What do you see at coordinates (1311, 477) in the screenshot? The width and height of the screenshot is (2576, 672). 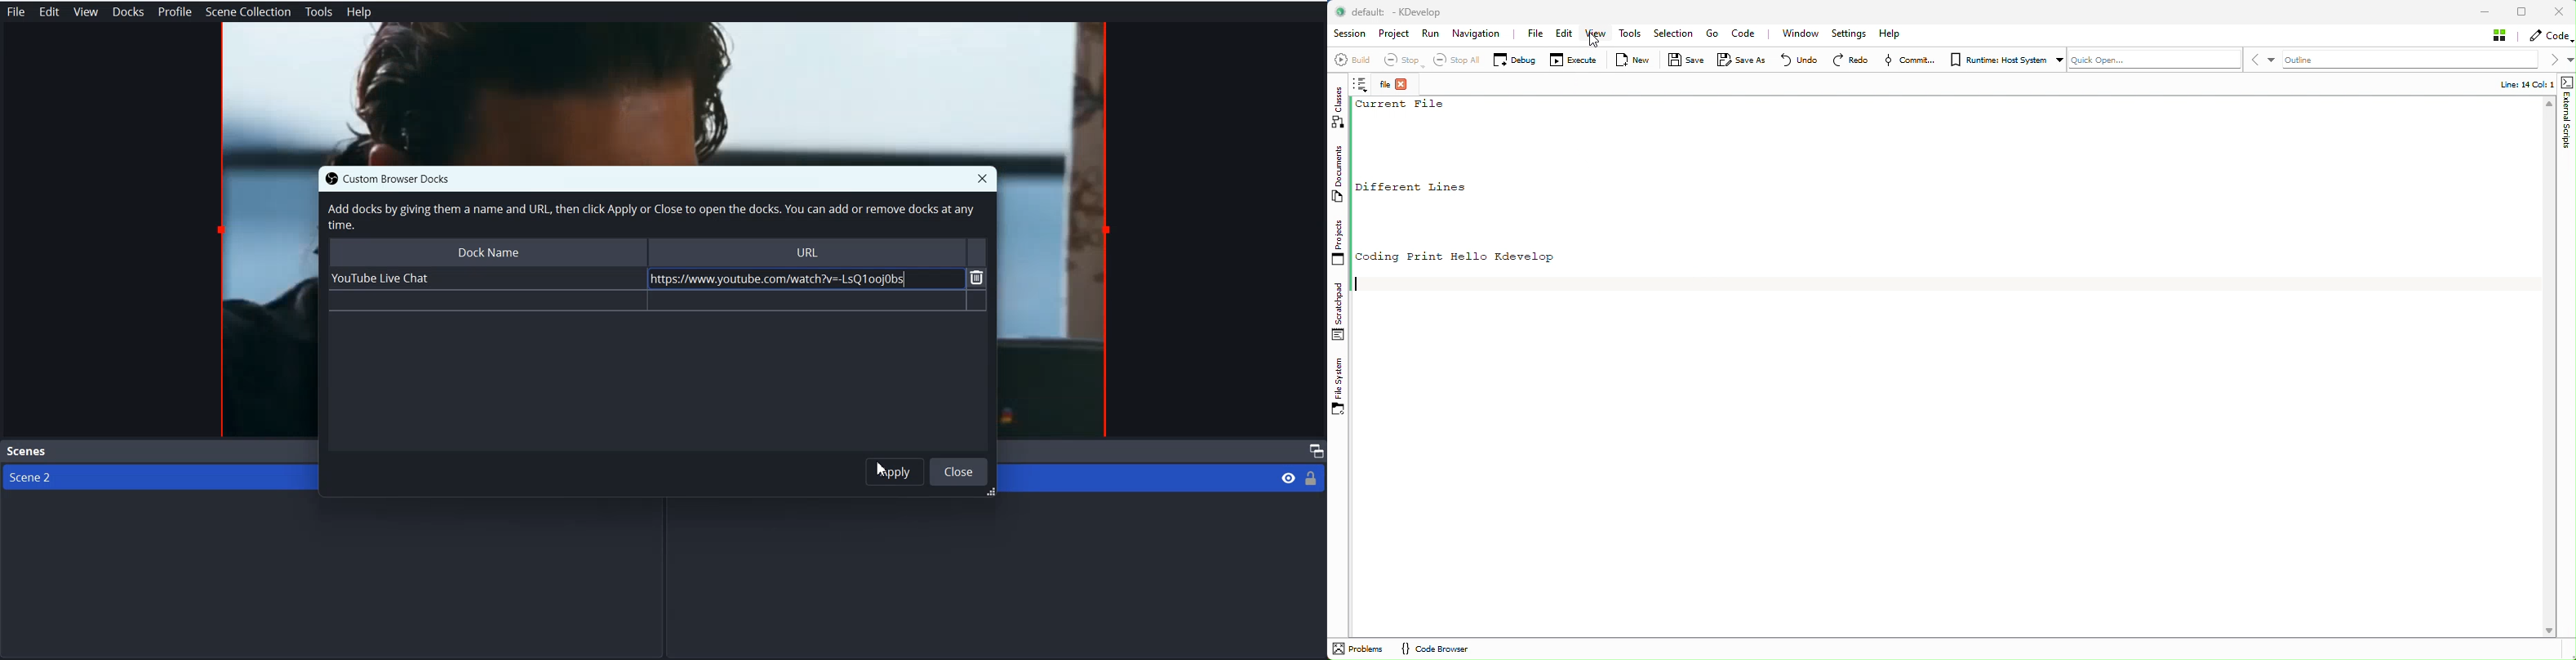 I see `Lock/ Unlock` at bounding box center [1311, 477].